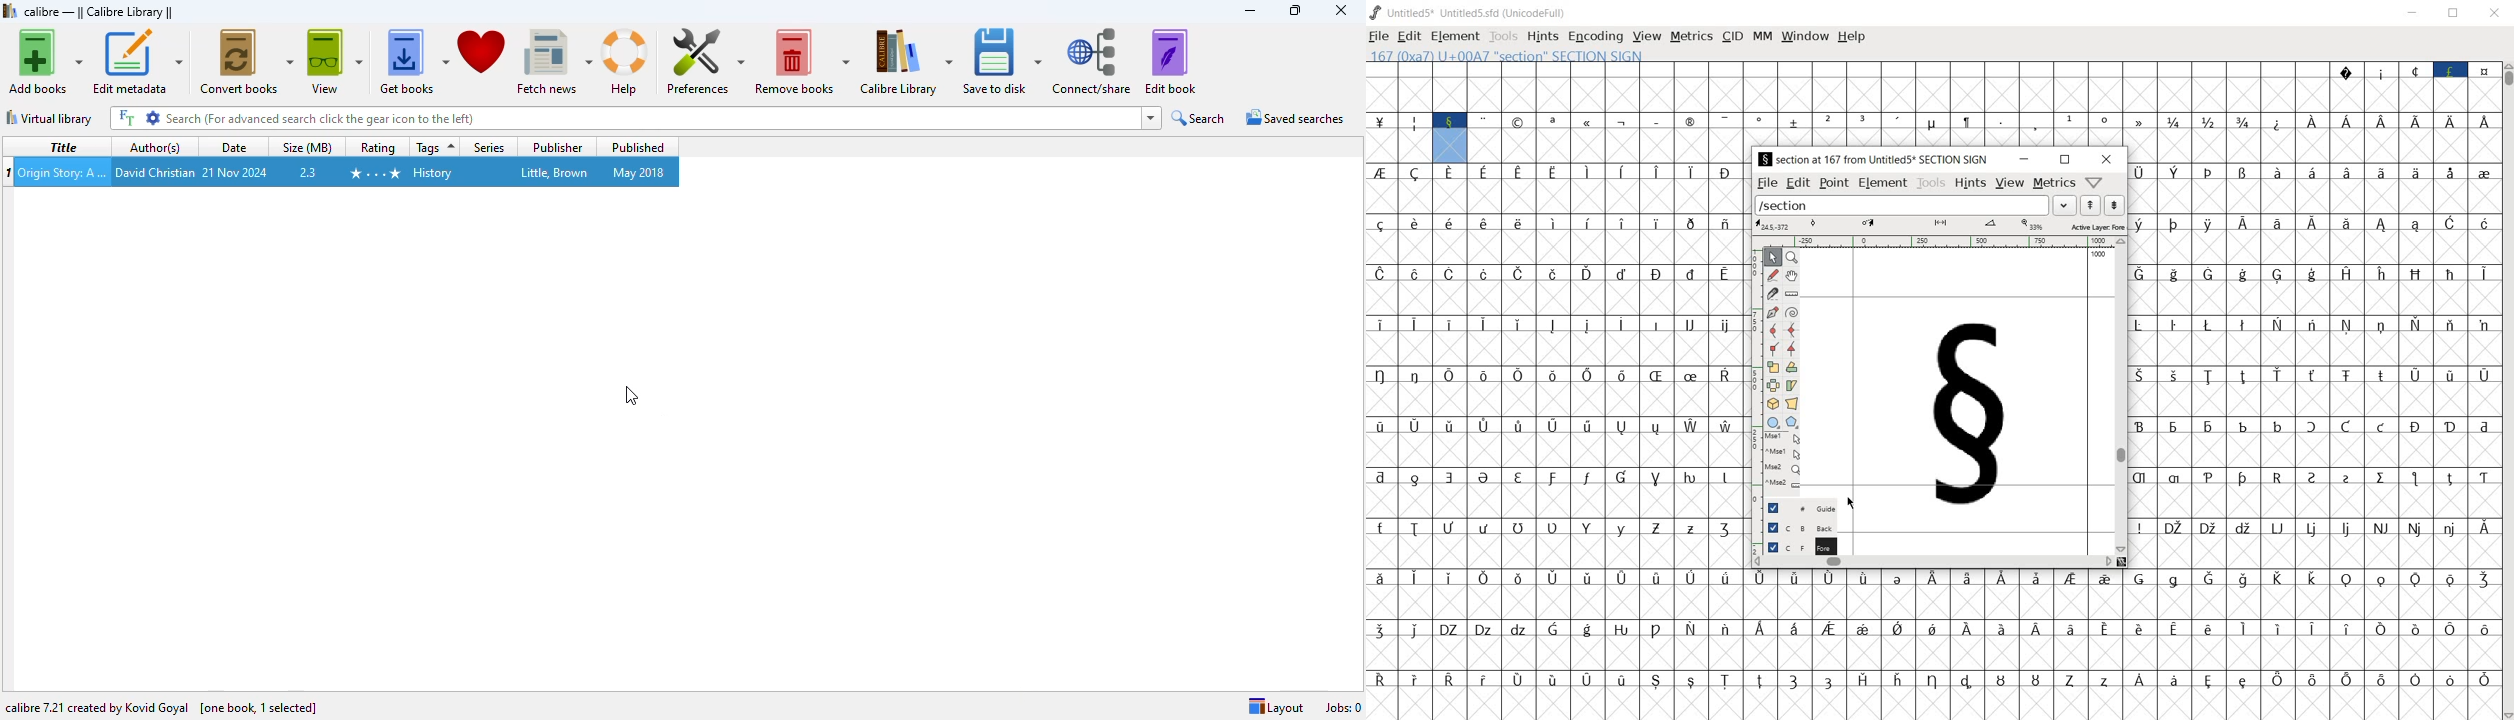 This screenshot has height=728, width=2520. What do you see at coordinates (1732, 37) in the screenshot?
I see `CID` at bounding box center [1732, 37].